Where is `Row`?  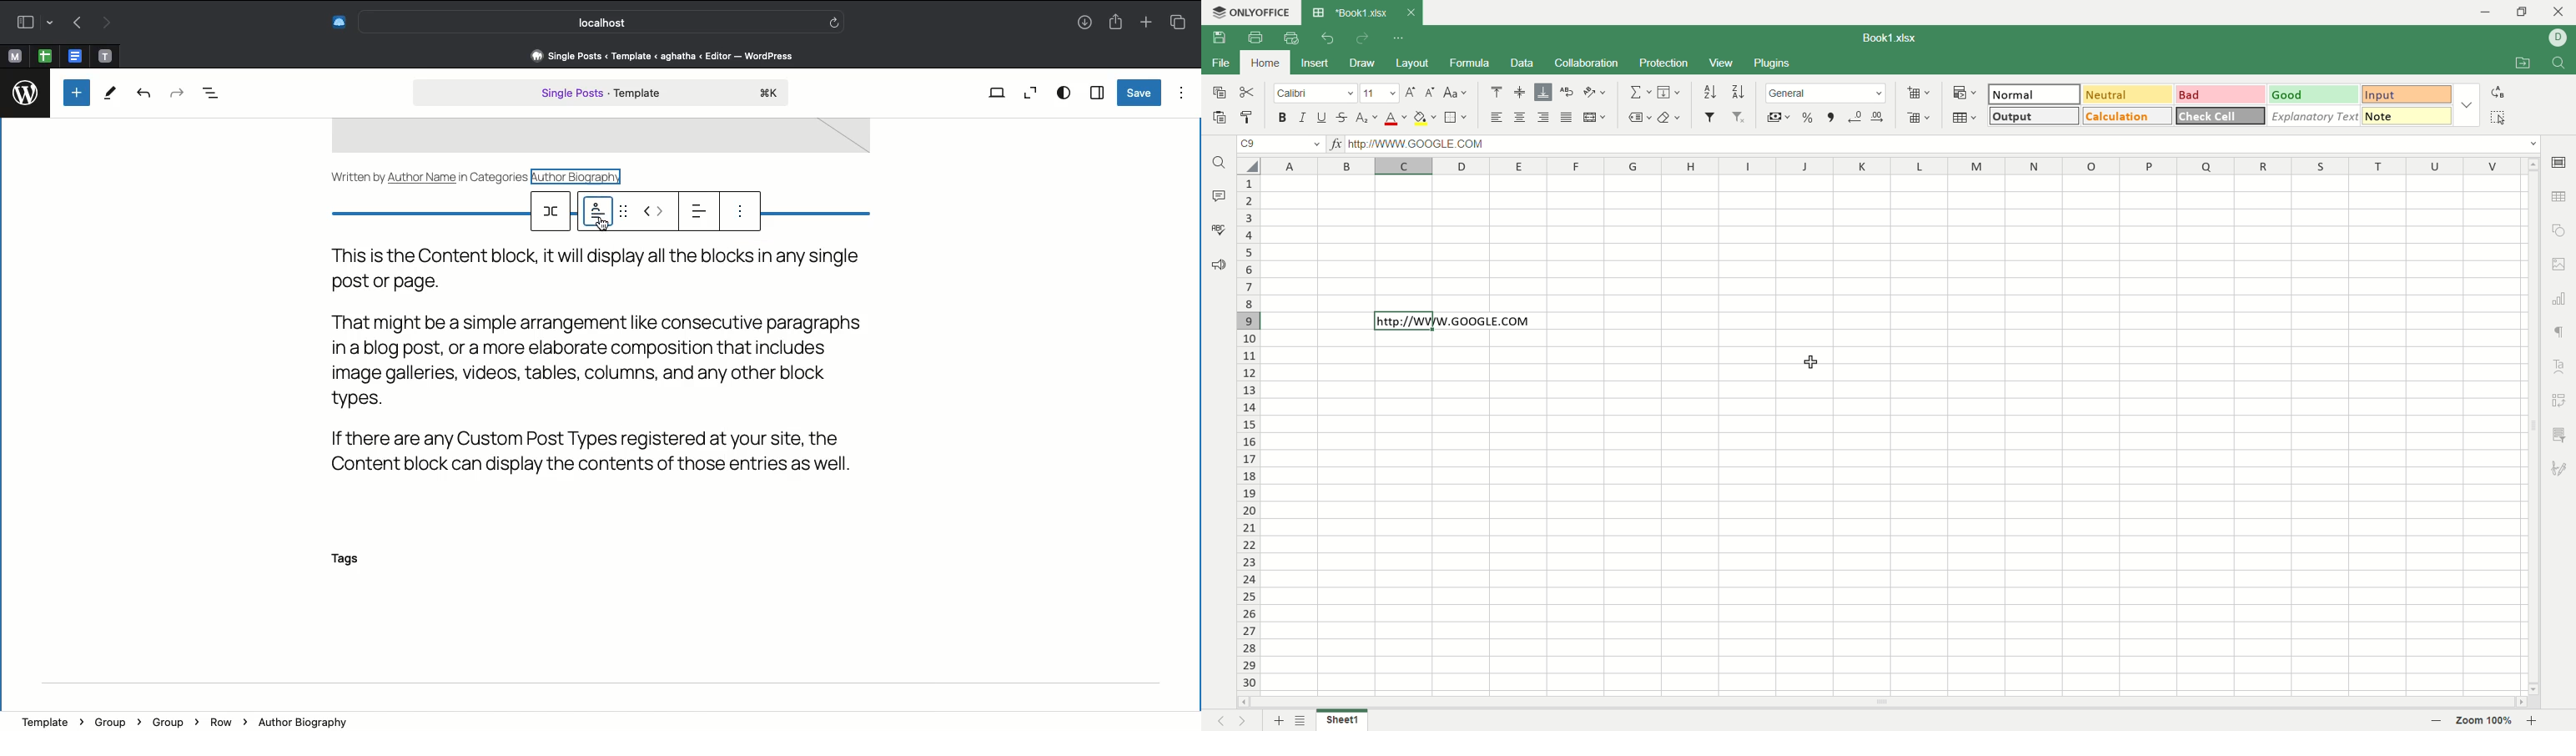
Row is located at coordinates (227, 722).